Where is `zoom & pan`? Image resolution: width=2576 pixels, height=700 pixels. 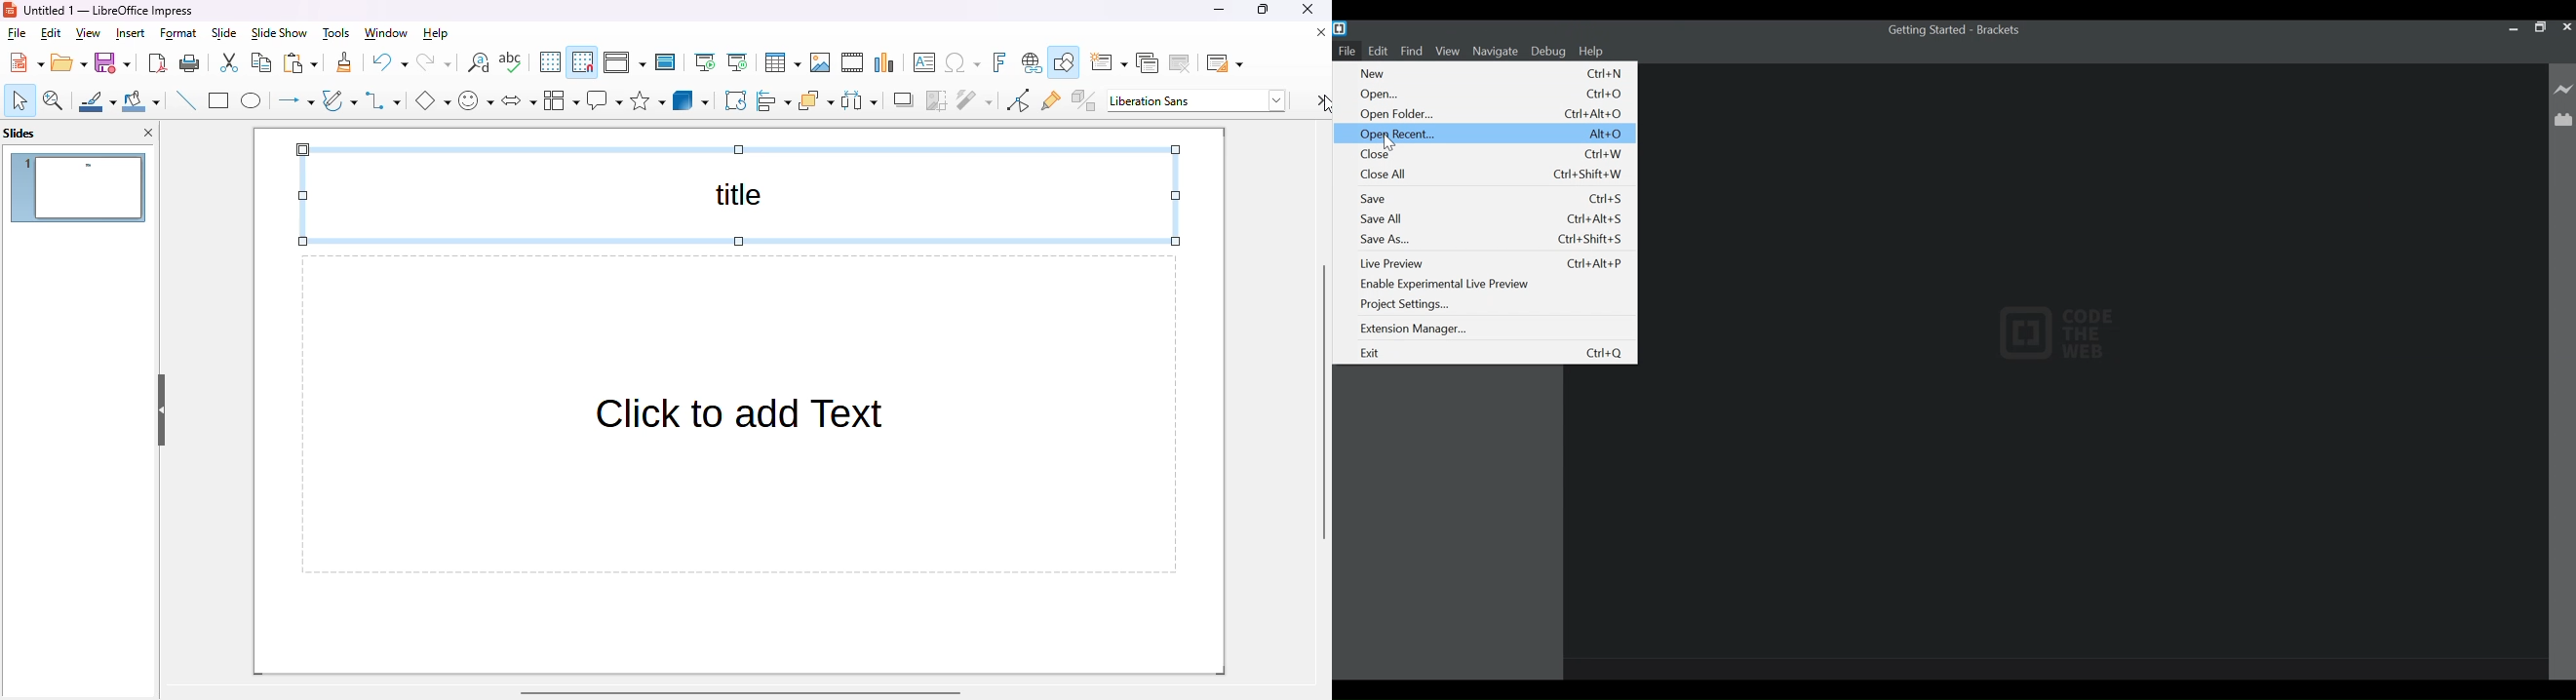
zoom & pan is located at coordinates (54, 100).